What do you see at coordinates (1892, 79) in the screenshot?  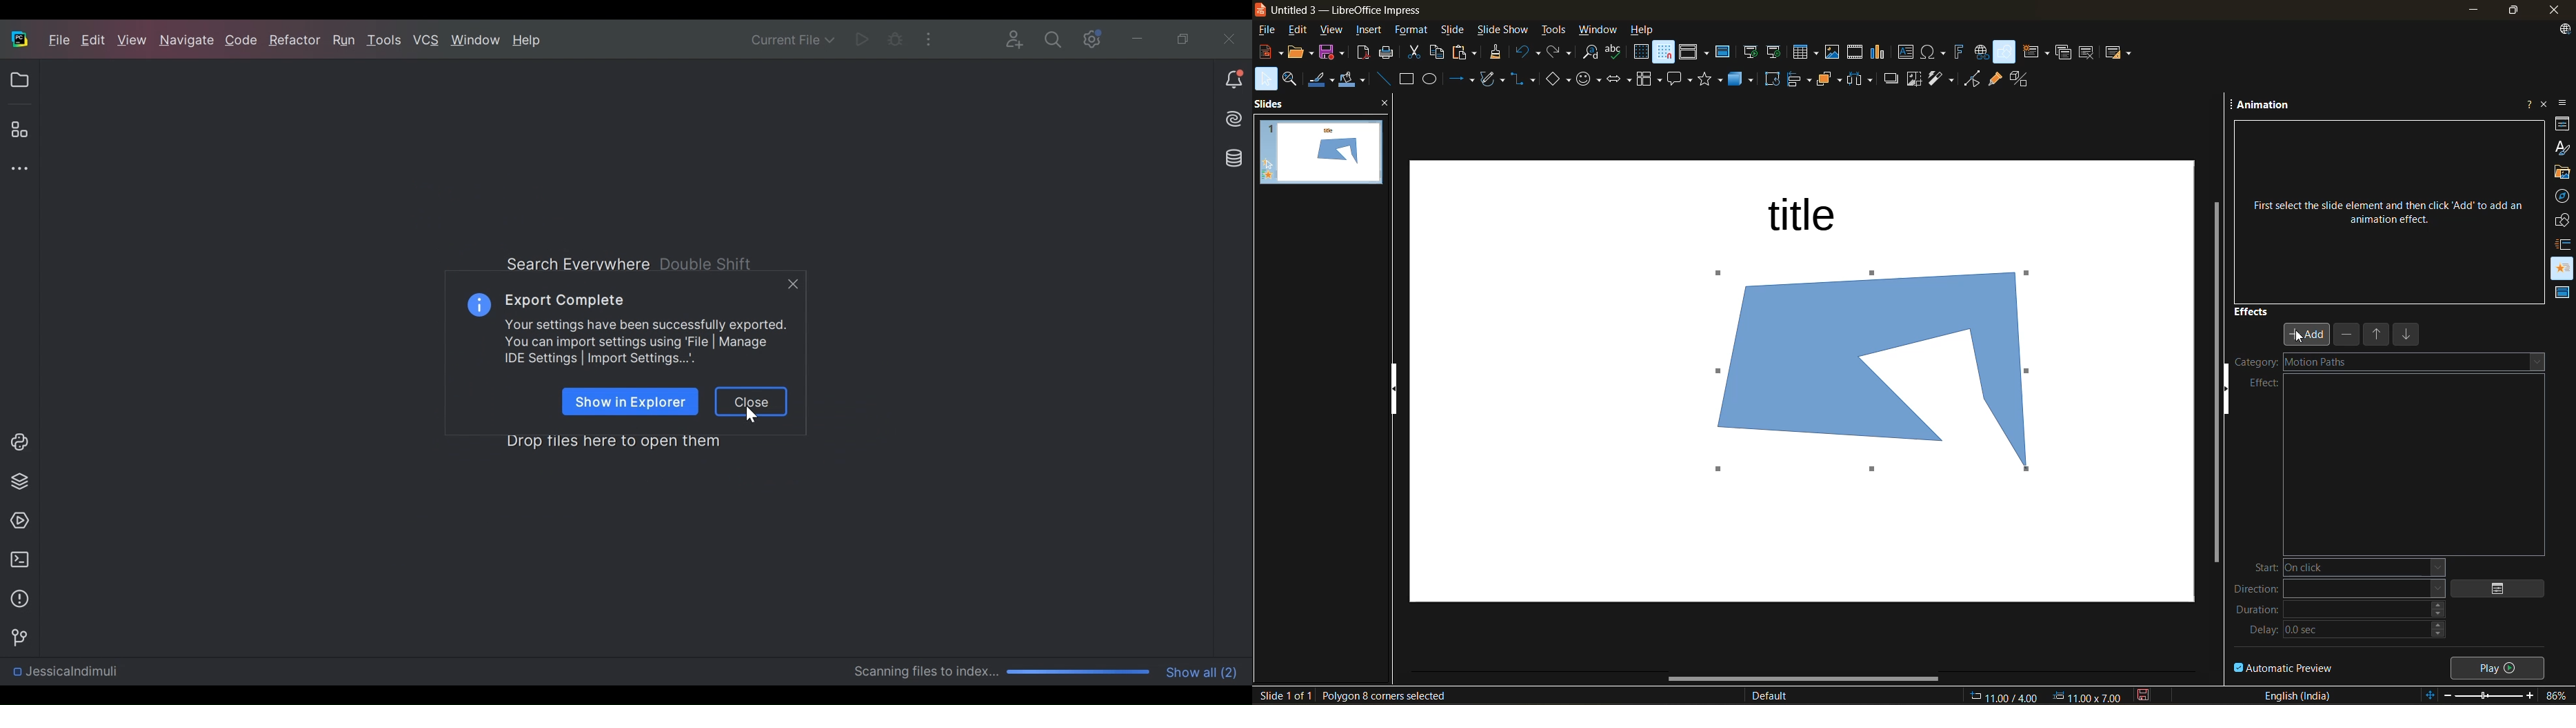 I see `shadow` at bounding box center [1892, 79].